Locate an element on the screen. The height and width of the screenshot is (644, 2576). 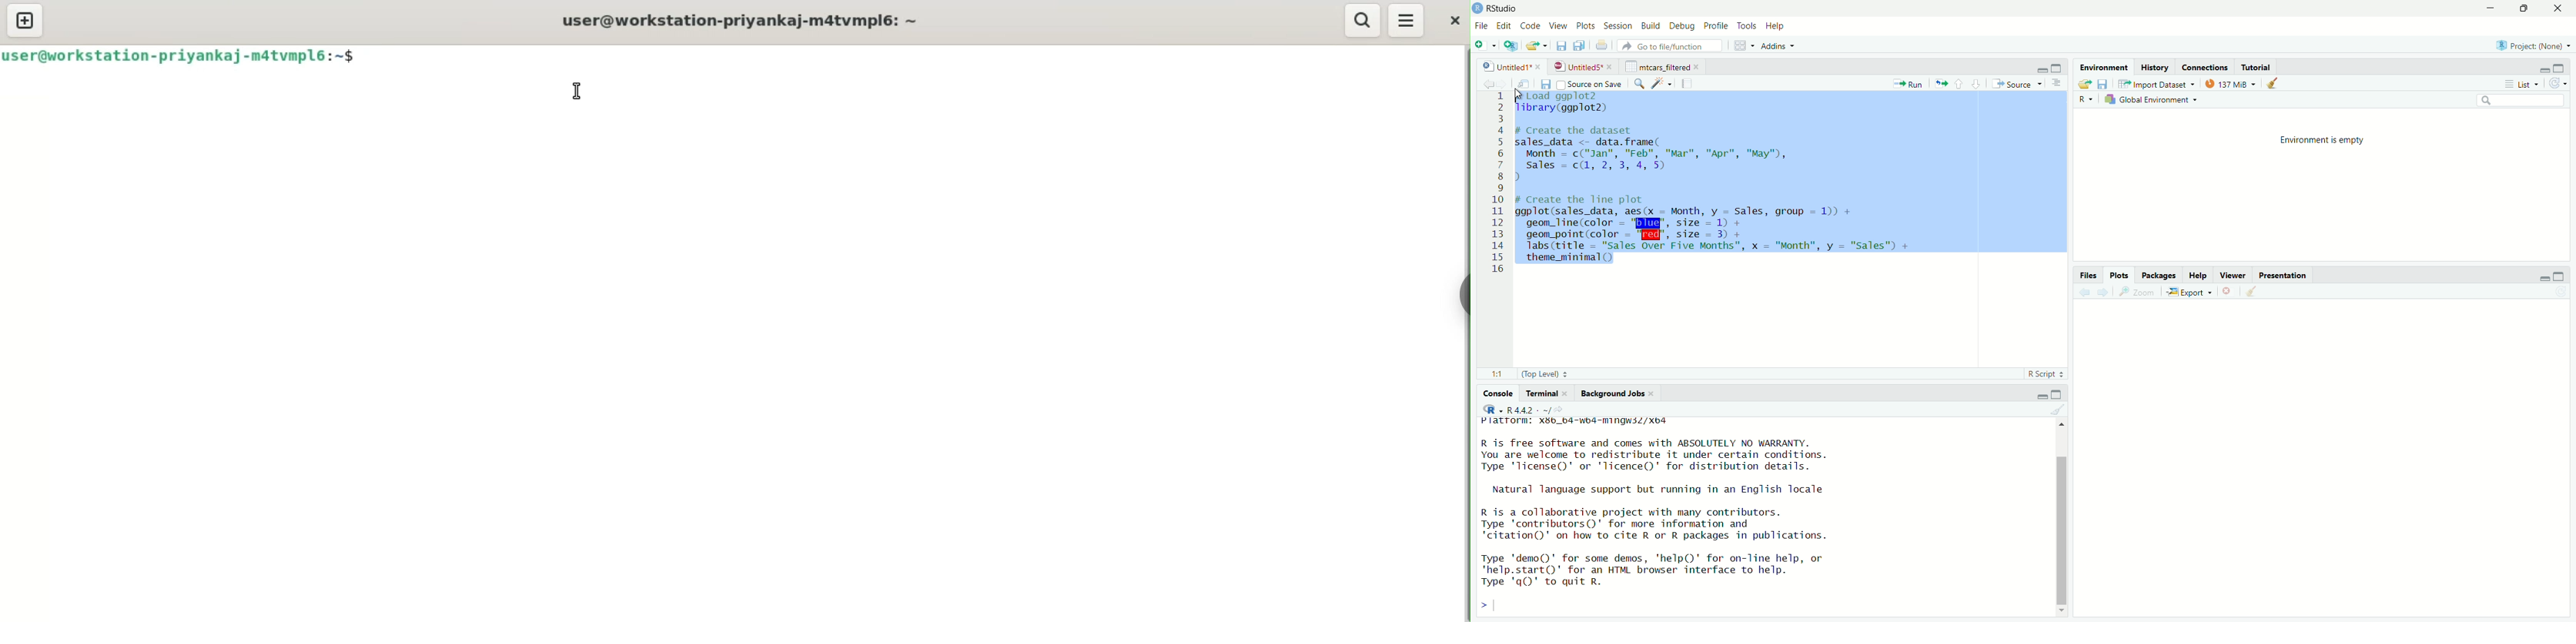
forward is located at coordinates (2104, 293).